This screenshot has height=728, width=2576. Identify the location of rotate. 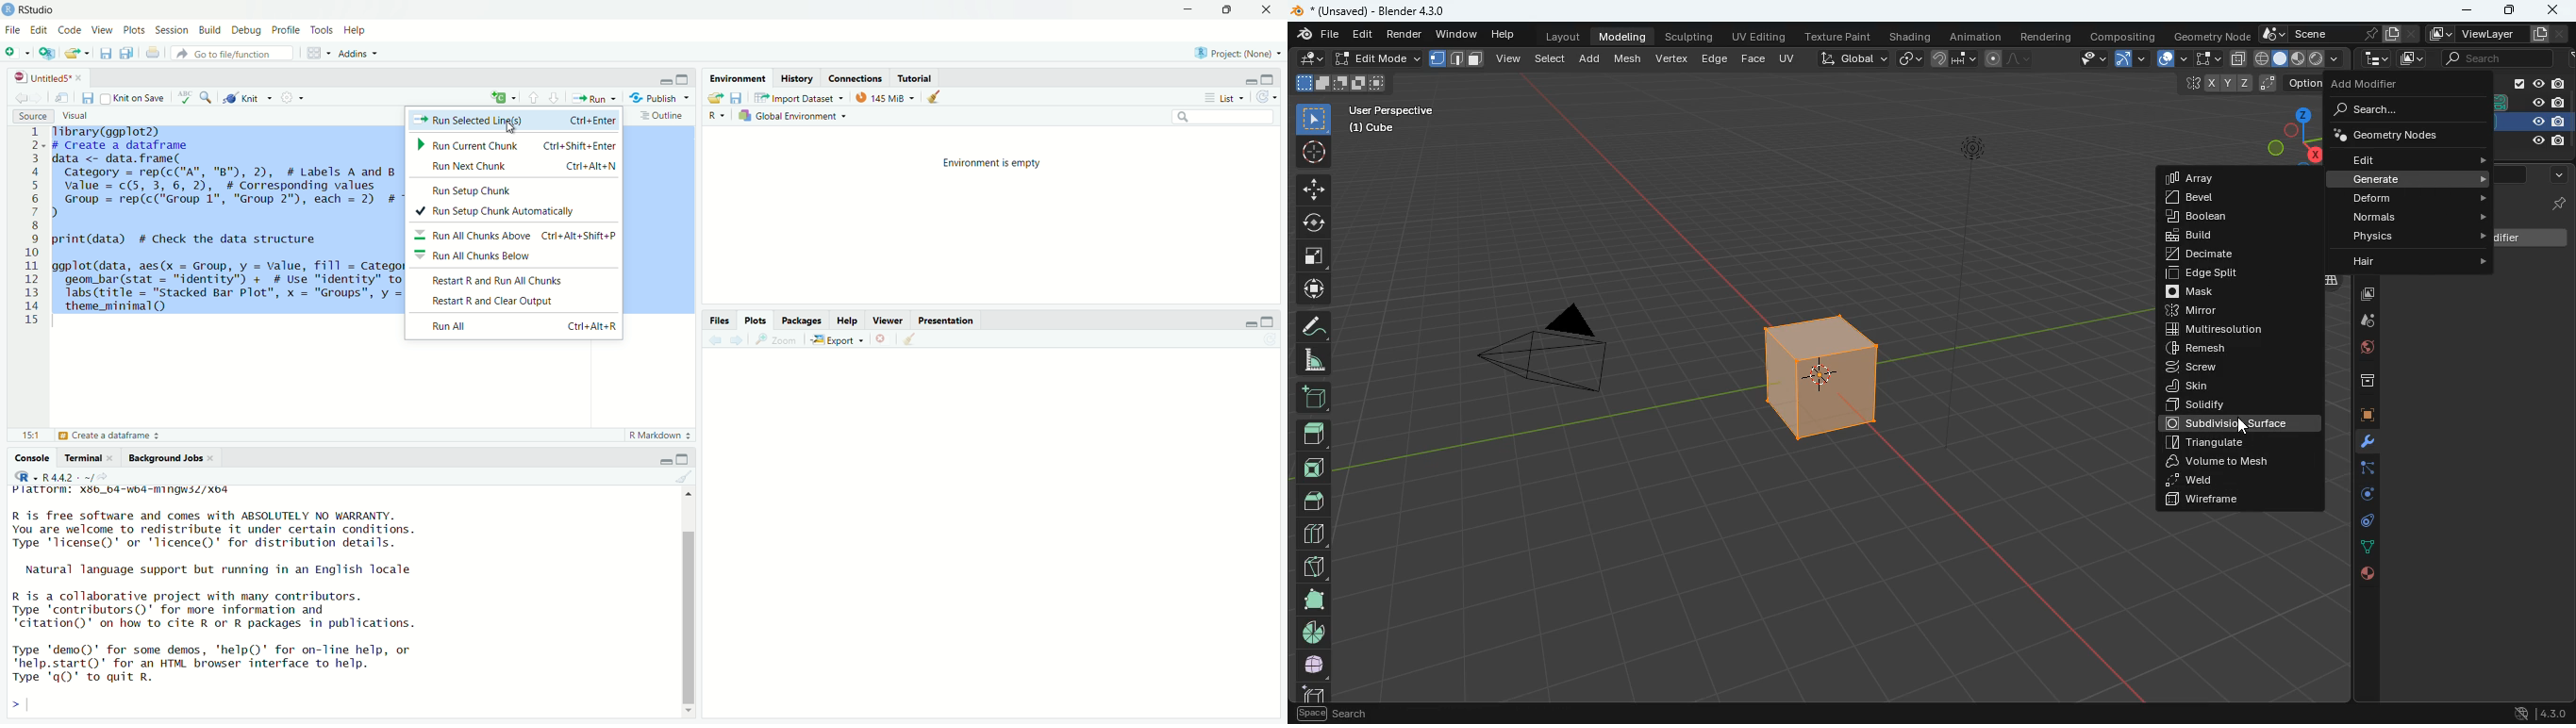
(1313, 222).